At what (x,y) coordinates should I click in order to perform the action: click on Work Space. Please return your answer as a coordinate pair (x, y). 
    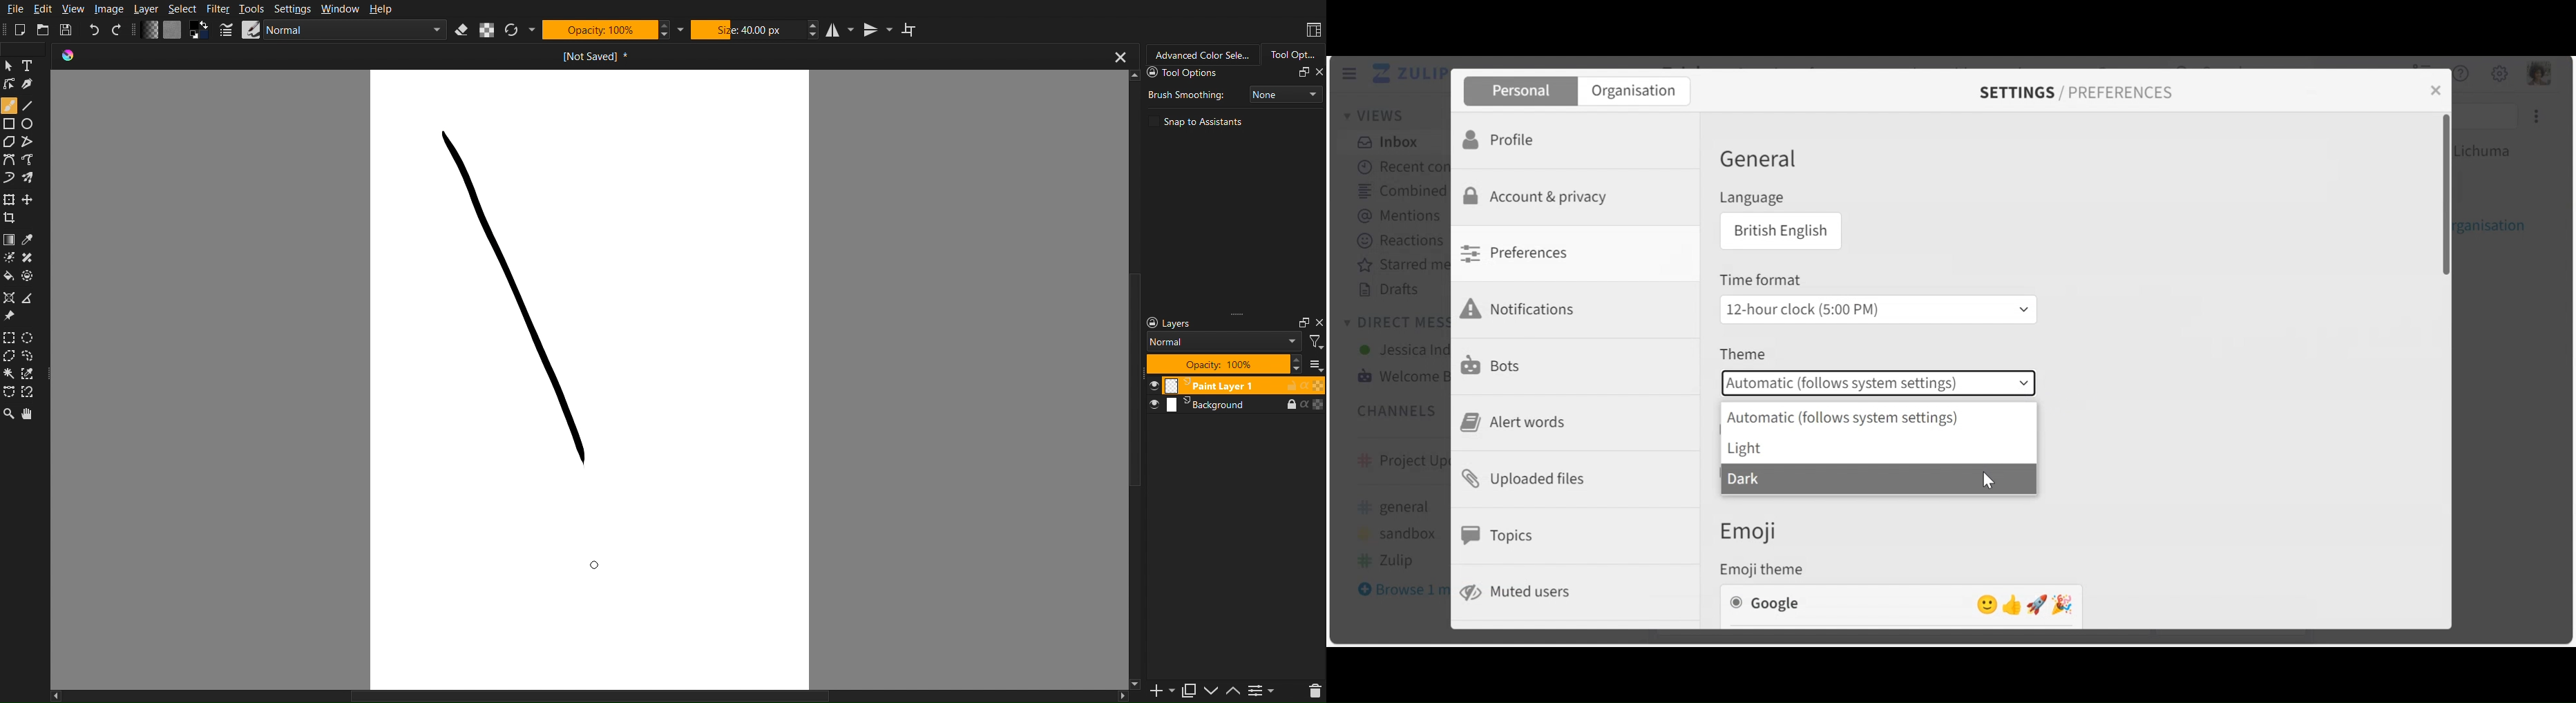
    Looking at the image, I should click on (721, 376).